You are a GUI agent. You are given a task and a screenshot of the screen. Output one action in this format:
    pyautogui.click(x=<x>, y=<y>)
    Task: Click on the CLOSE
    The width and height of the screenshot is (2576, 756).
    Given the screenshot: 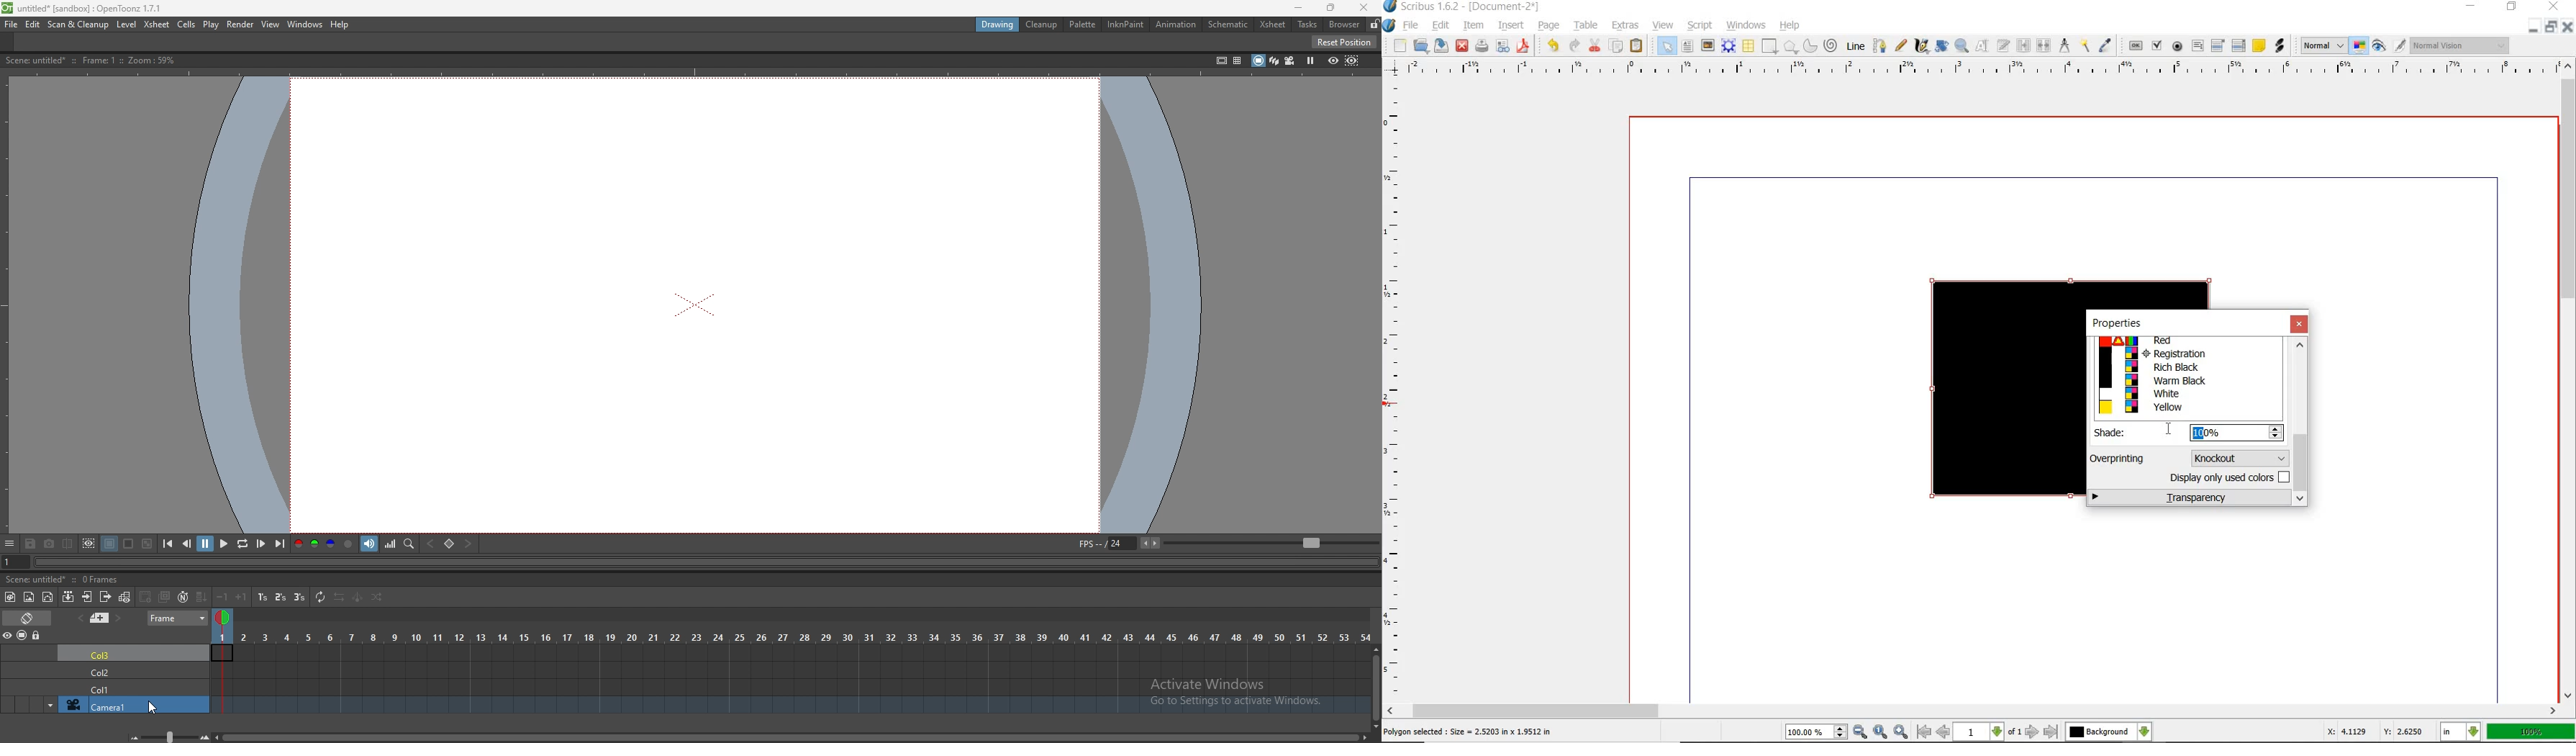 What is the action you would take?
    pyautogui.click(x=2567, y=28)
    